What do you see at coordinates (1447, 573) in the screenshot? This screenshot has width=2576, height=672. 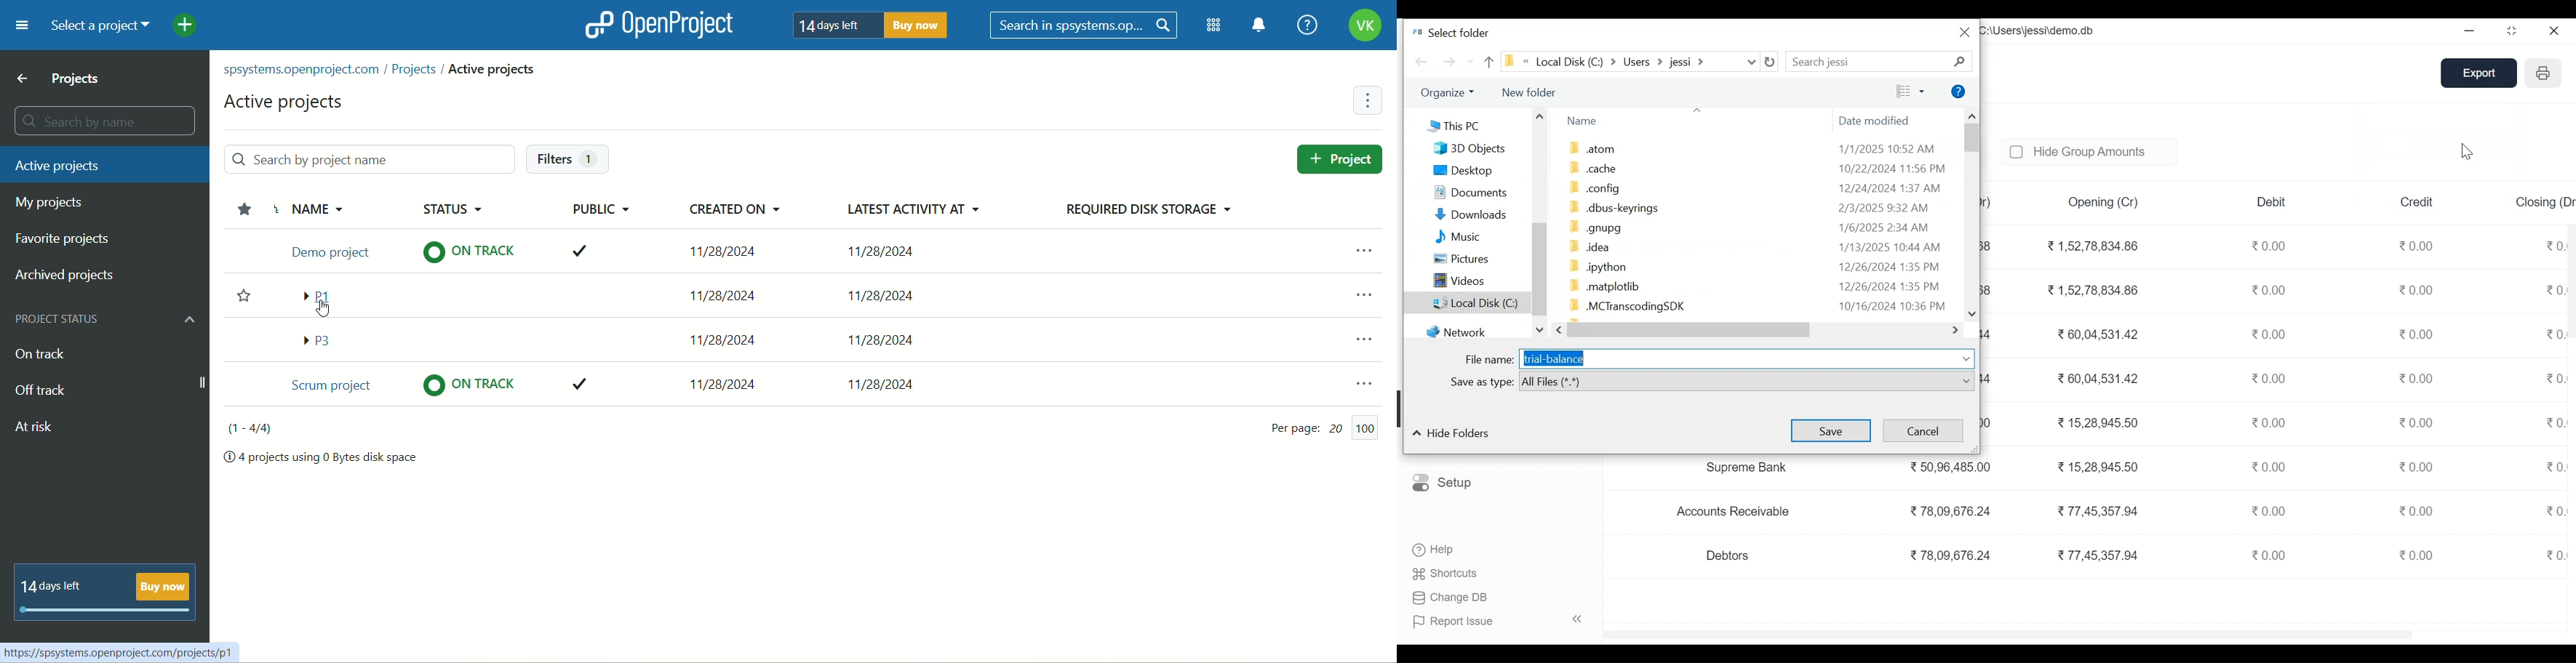 I see `Shortcuts` at bounding box center [1447, 573].